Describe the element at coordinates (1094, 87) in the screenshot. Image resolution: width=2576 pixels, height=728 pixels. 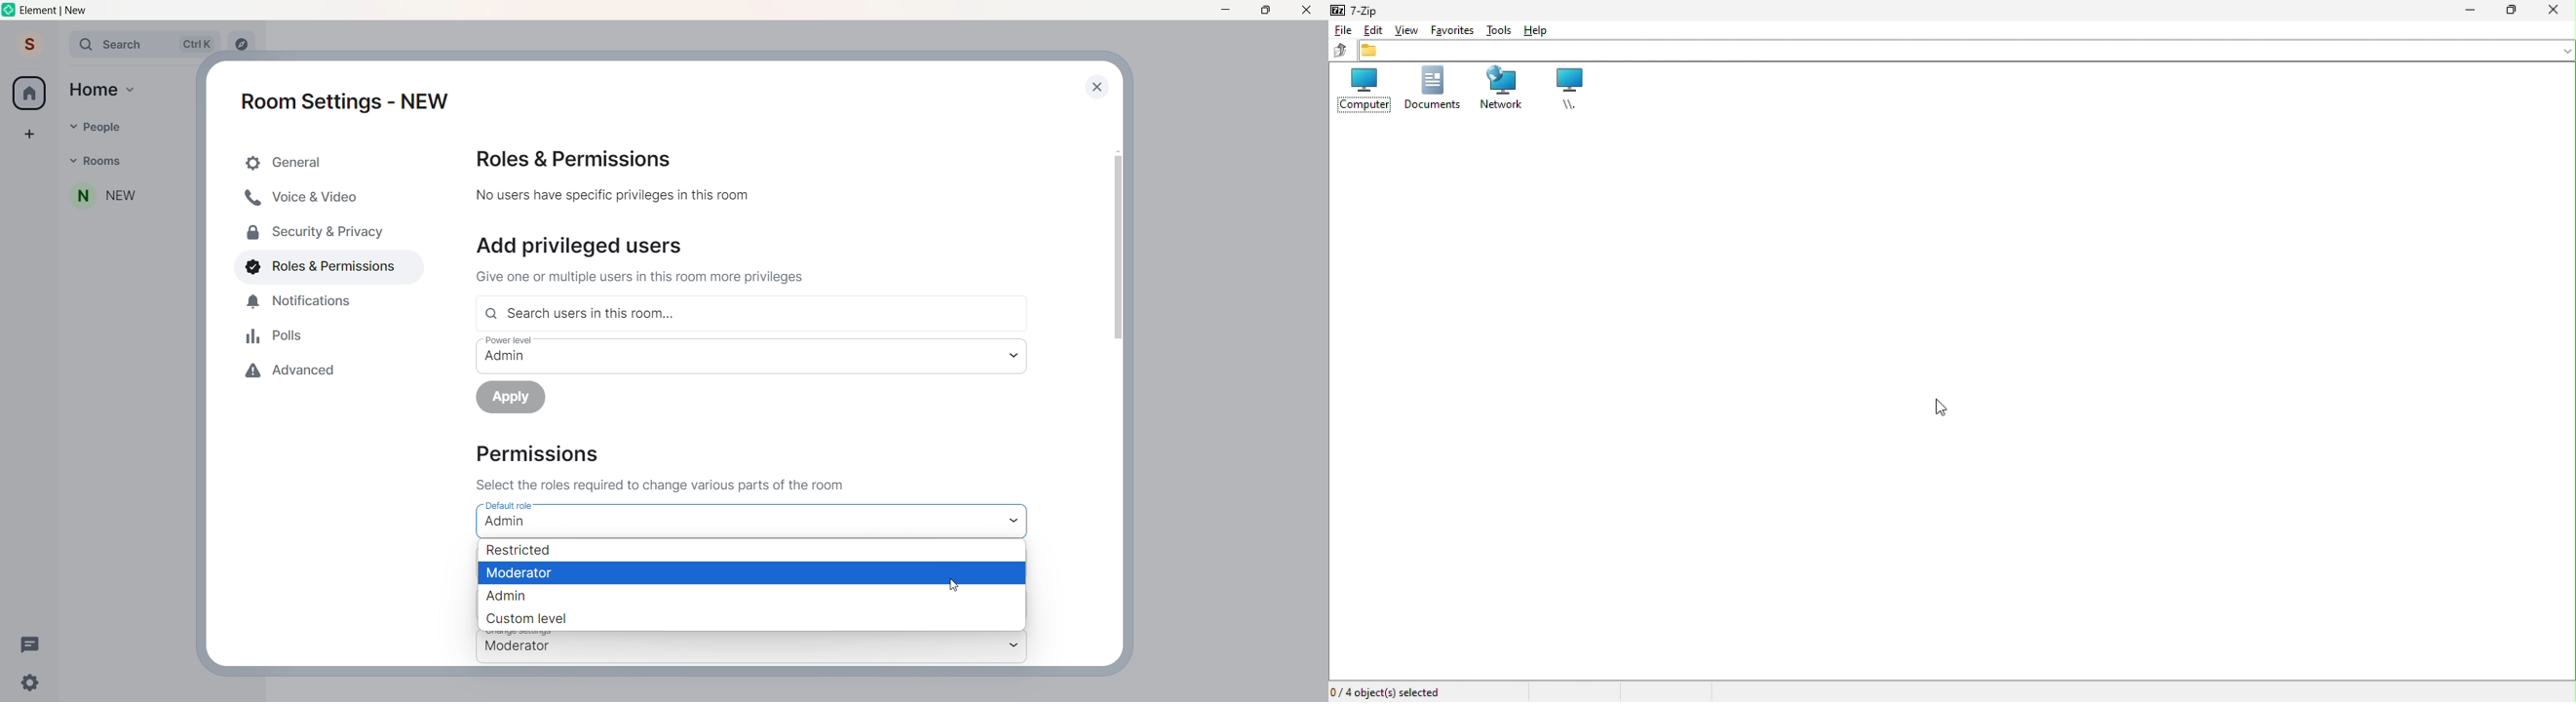
I see `close dialog` at that location.